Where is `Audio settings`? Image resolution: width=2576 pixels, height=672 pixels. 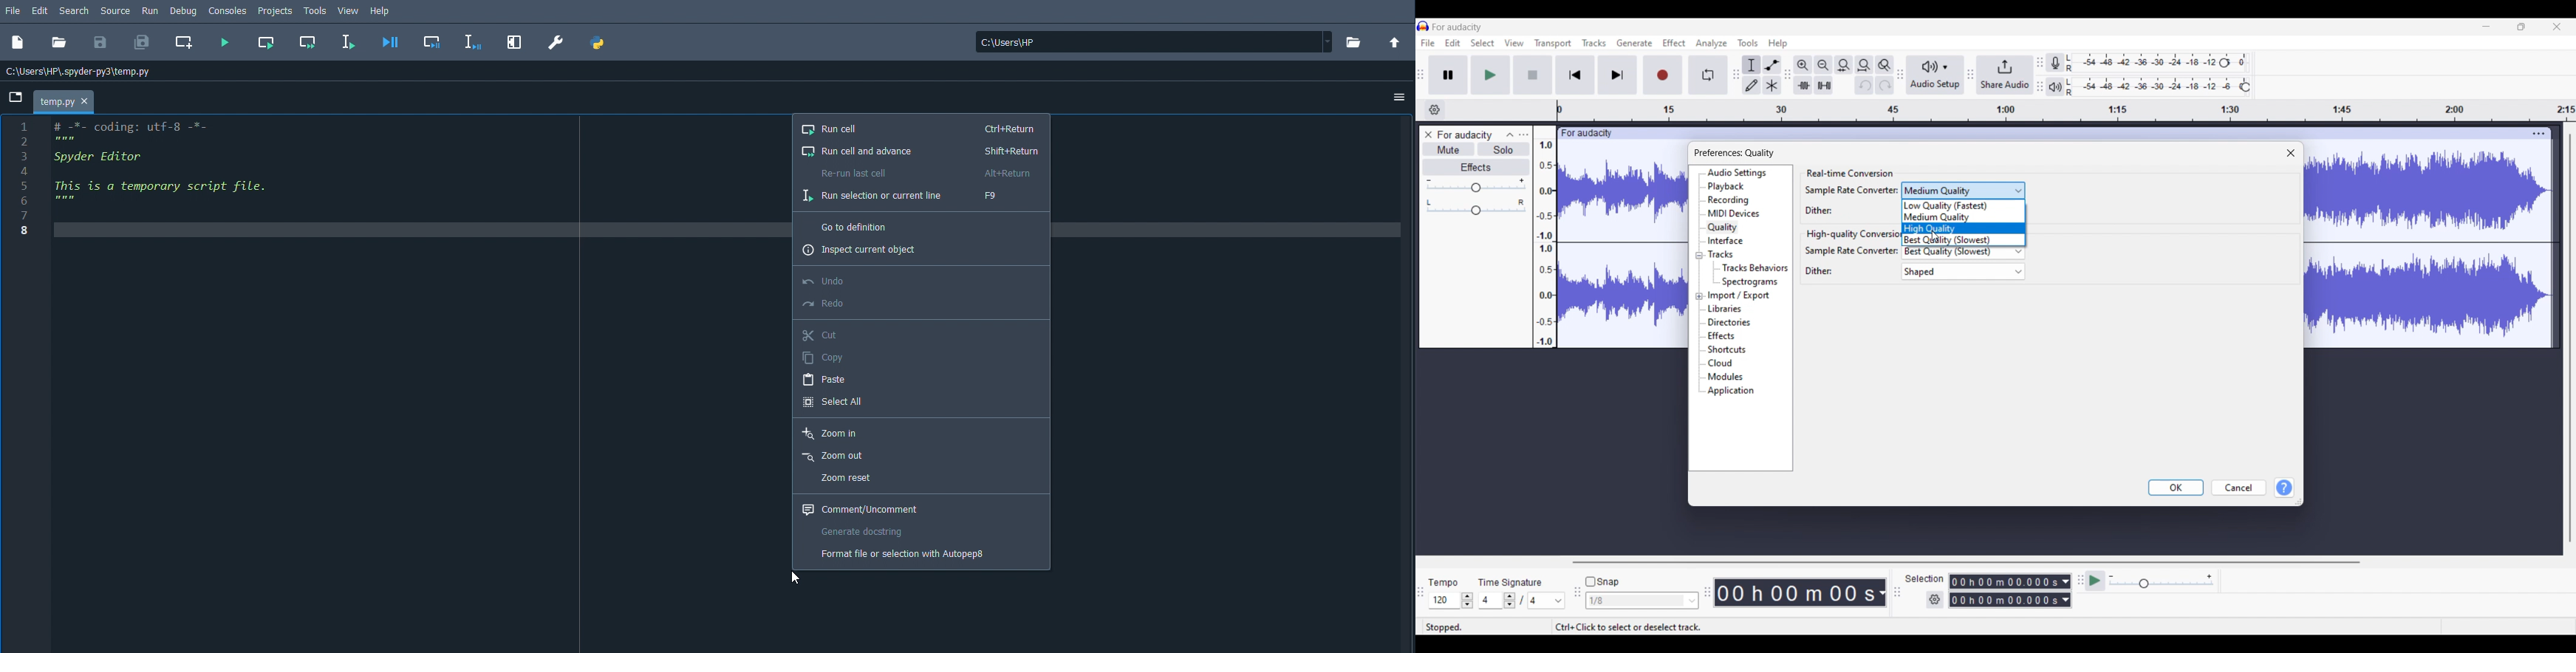 Audio settings is located at coordinates (1737, 173).